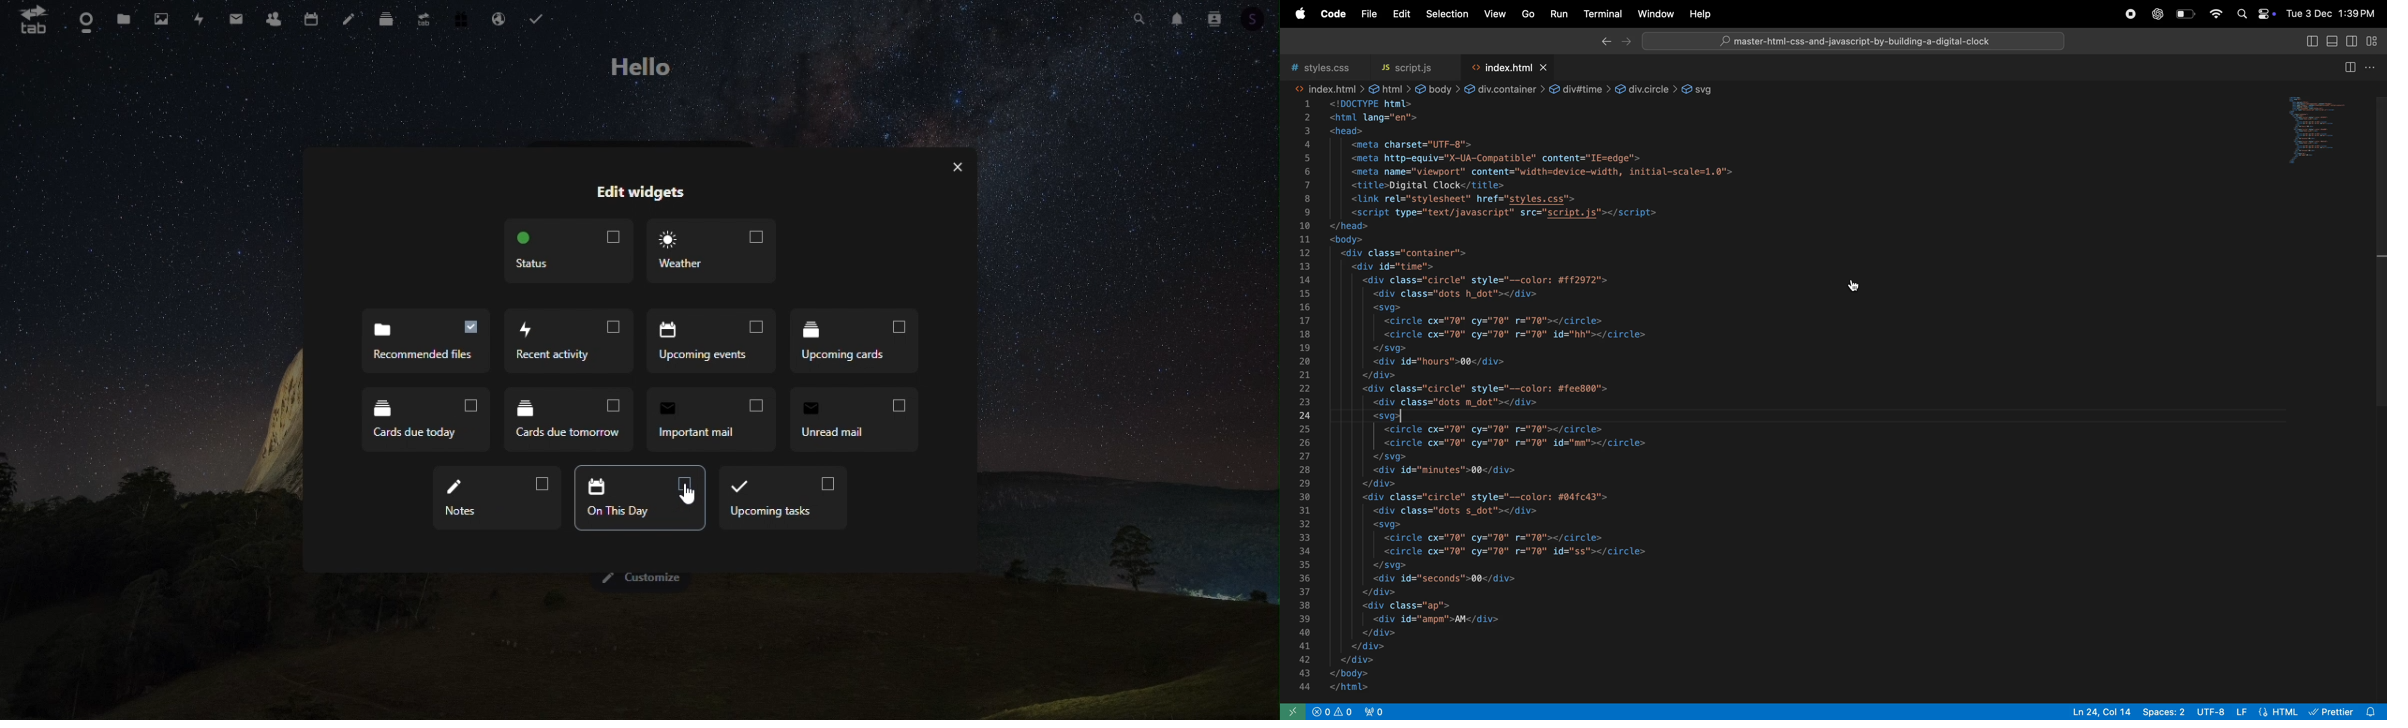  What do you see at coordinates (156, 19) in the screenshot?
I see `photos` at bounding box center [156, 19].